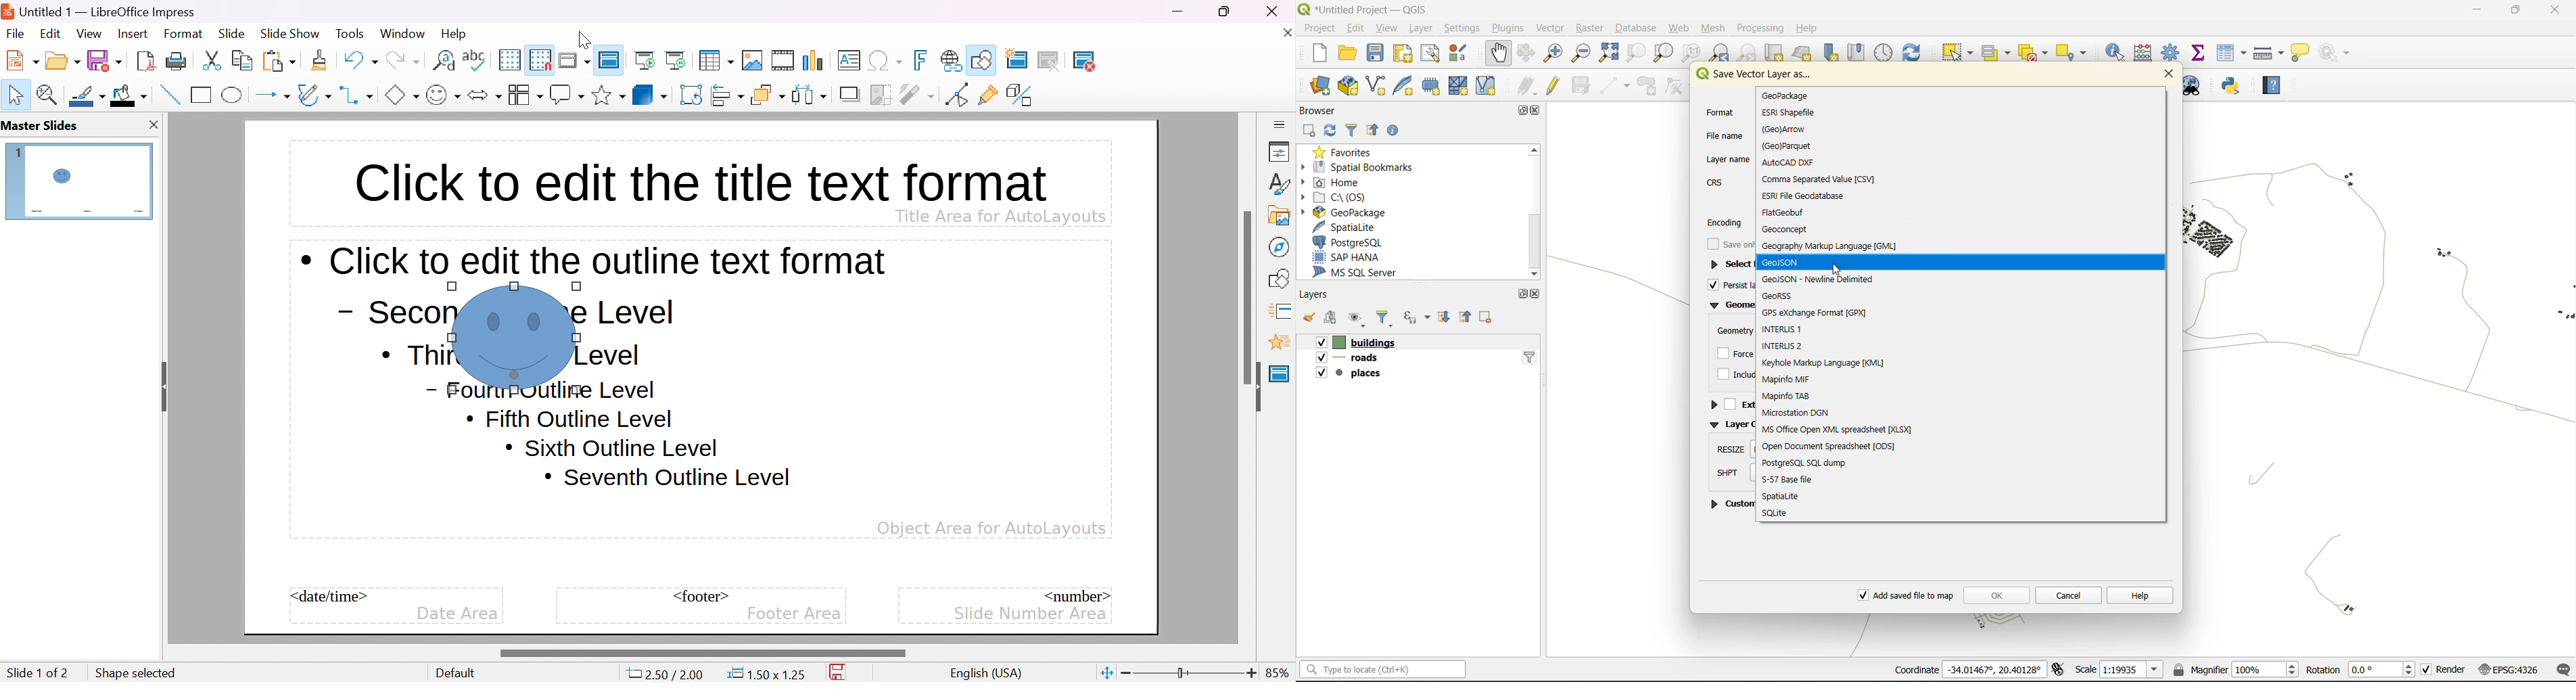  Describe the element at coordinates (279, 60) in the screenshot. I see `paste` at that location.